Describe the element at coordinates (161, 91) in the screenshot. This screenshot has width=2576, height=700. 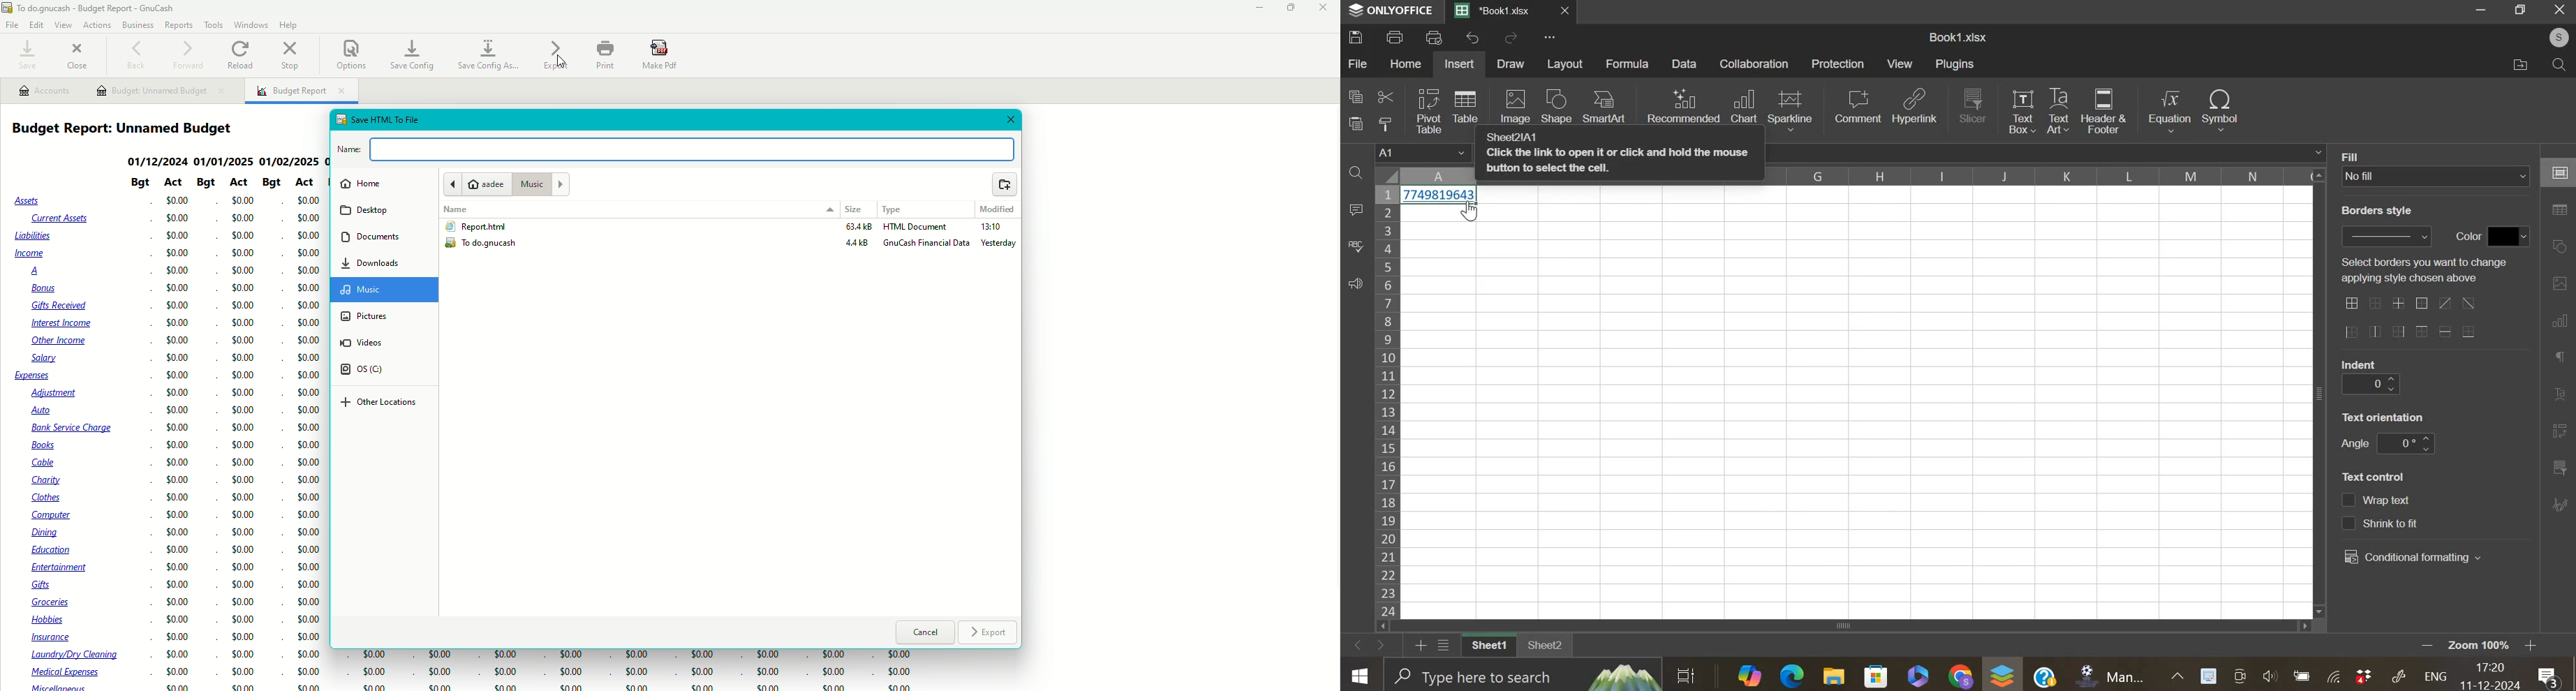
I see `Unnamed Budget` at that location.